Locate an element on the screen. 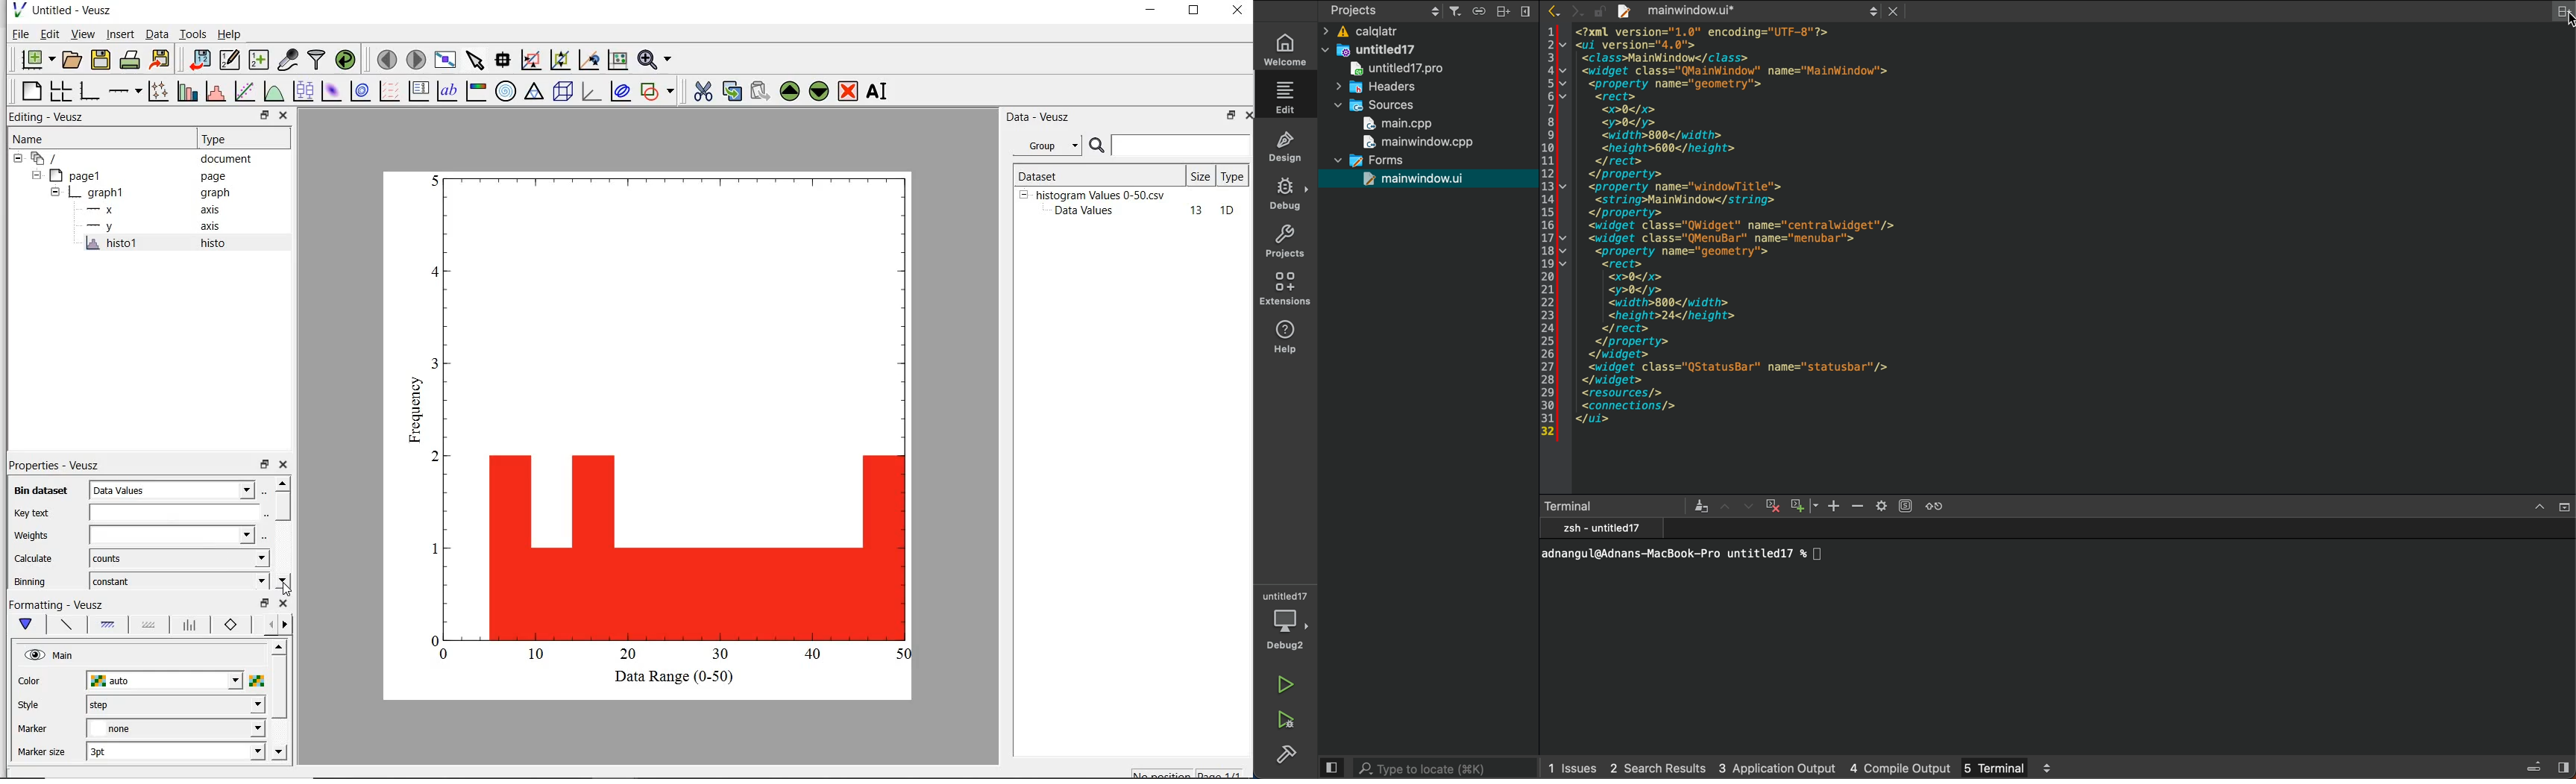 The height and width of the screenshot is (784, 2576). size is located at coordinates (1200, 176).